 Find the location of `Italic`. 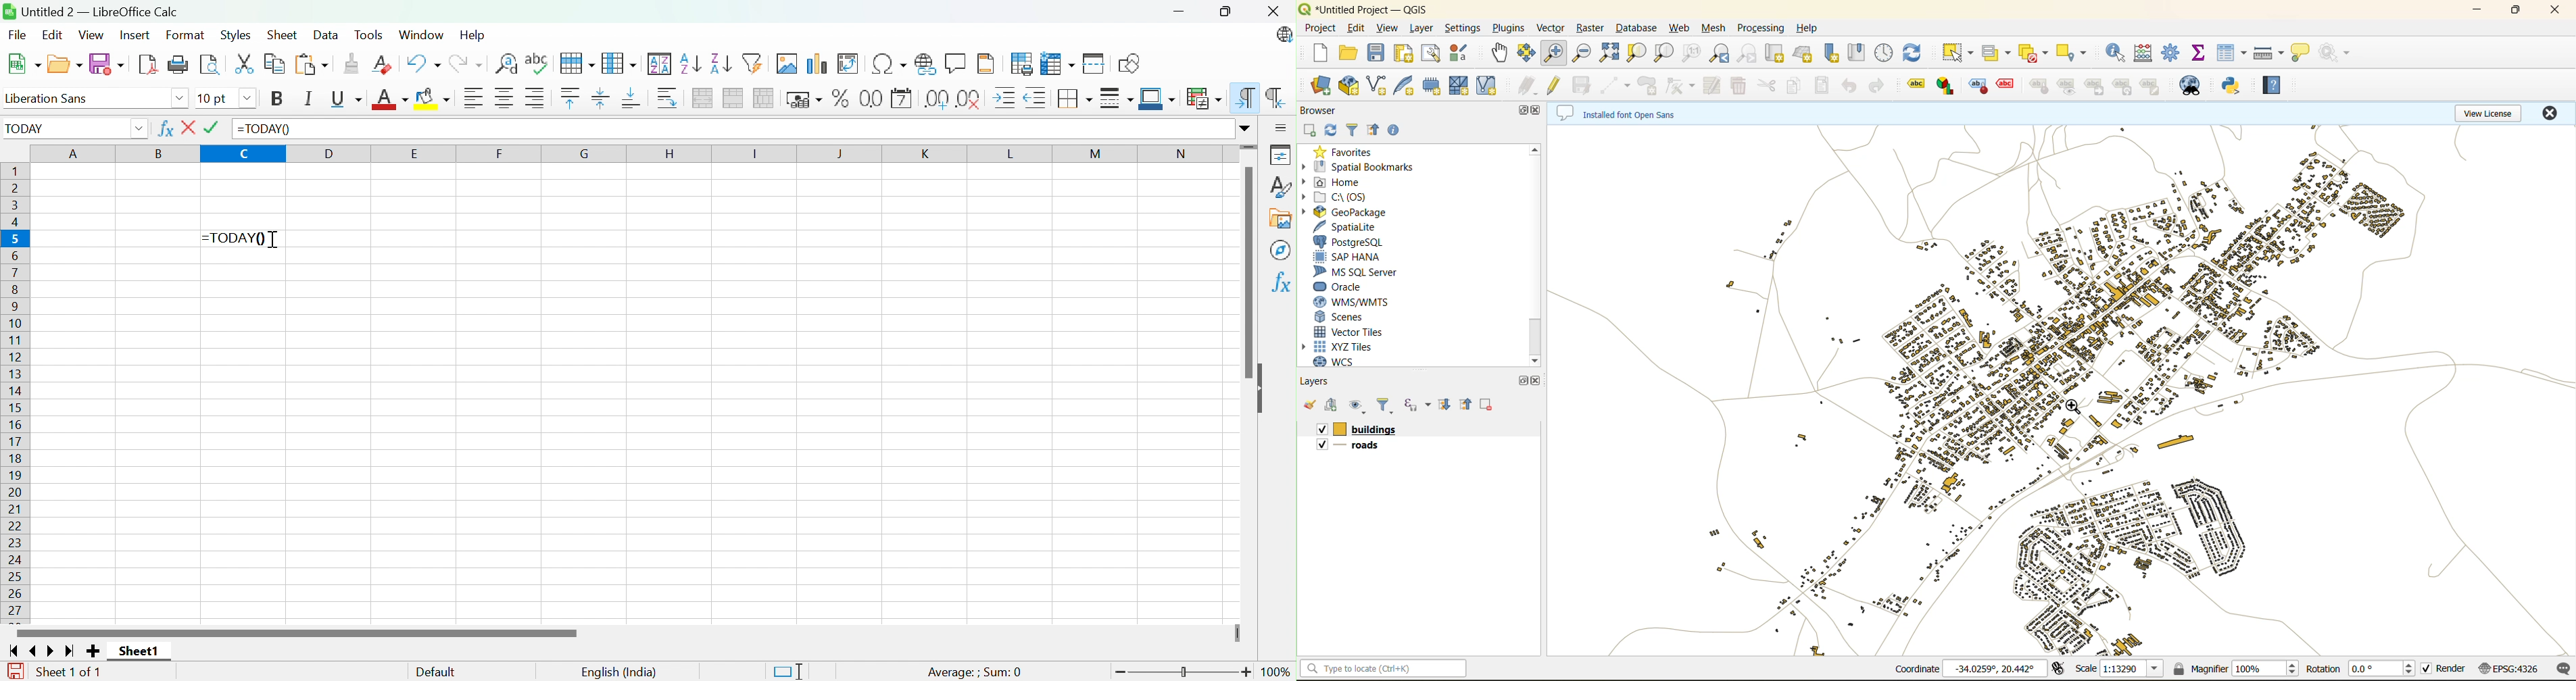

Italic is located at coordinates (309, 97).